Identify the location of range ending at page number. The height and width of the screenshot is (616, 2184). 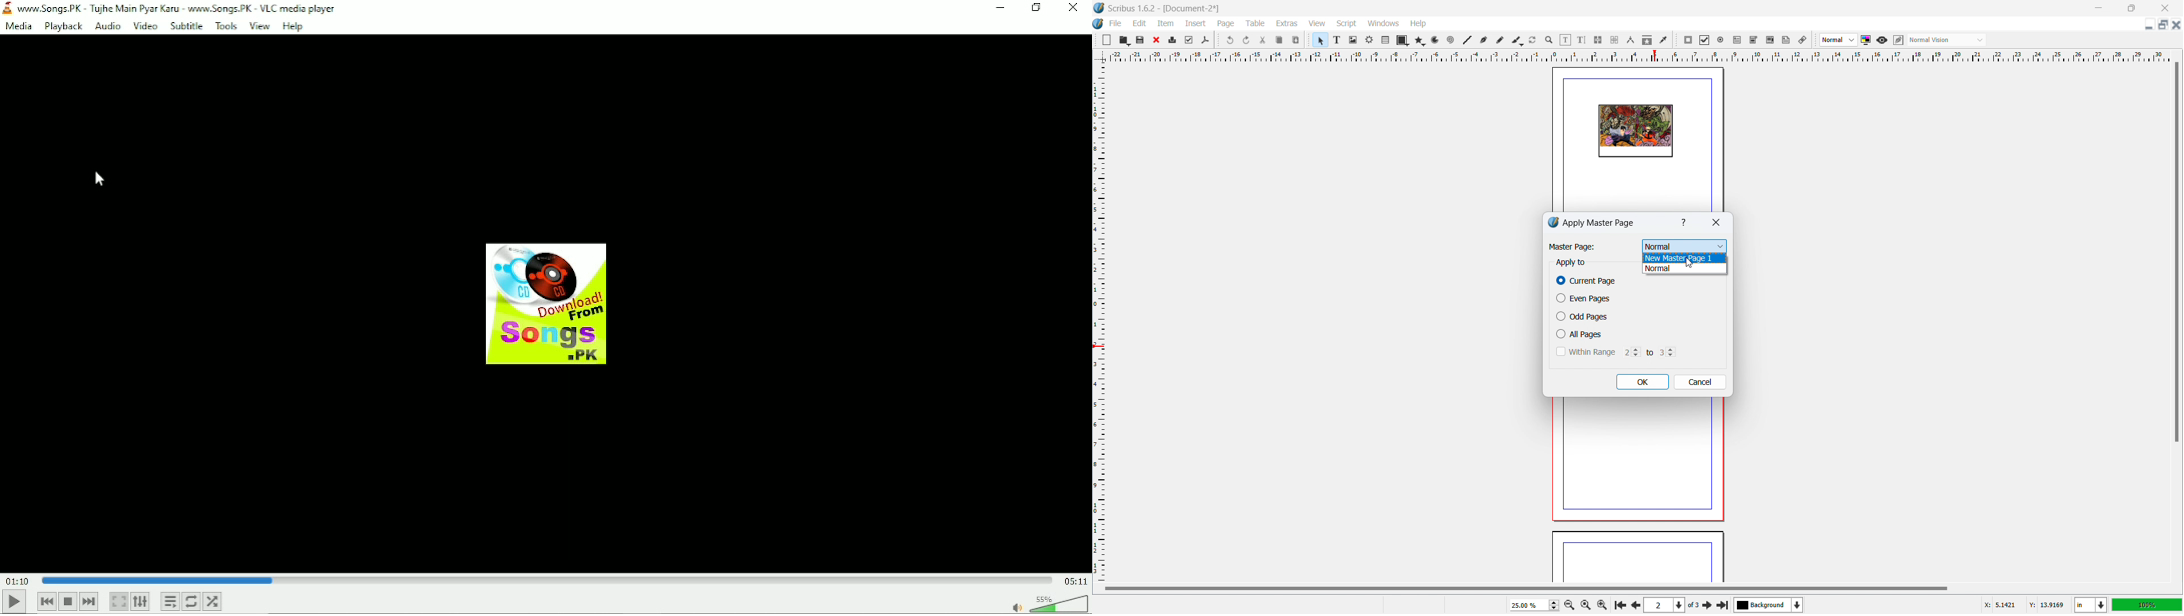
(1667, 351).